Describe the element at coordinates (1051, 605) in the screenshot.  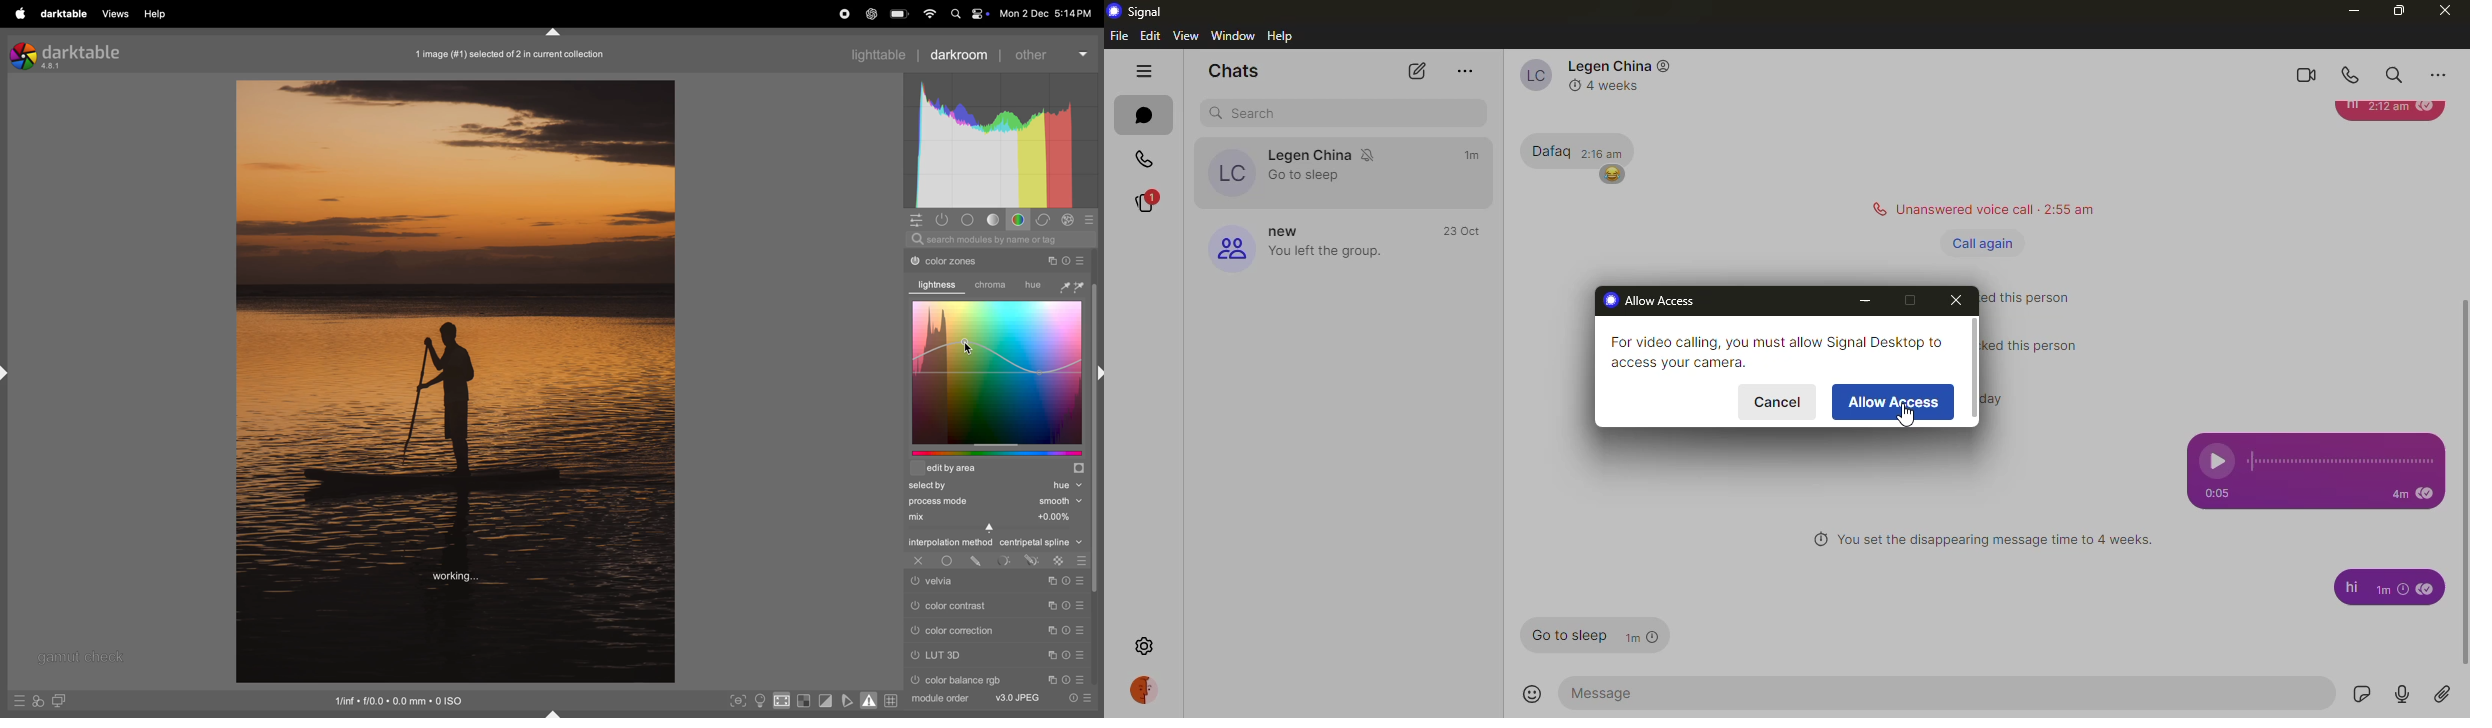
I see `Copy` at that location.